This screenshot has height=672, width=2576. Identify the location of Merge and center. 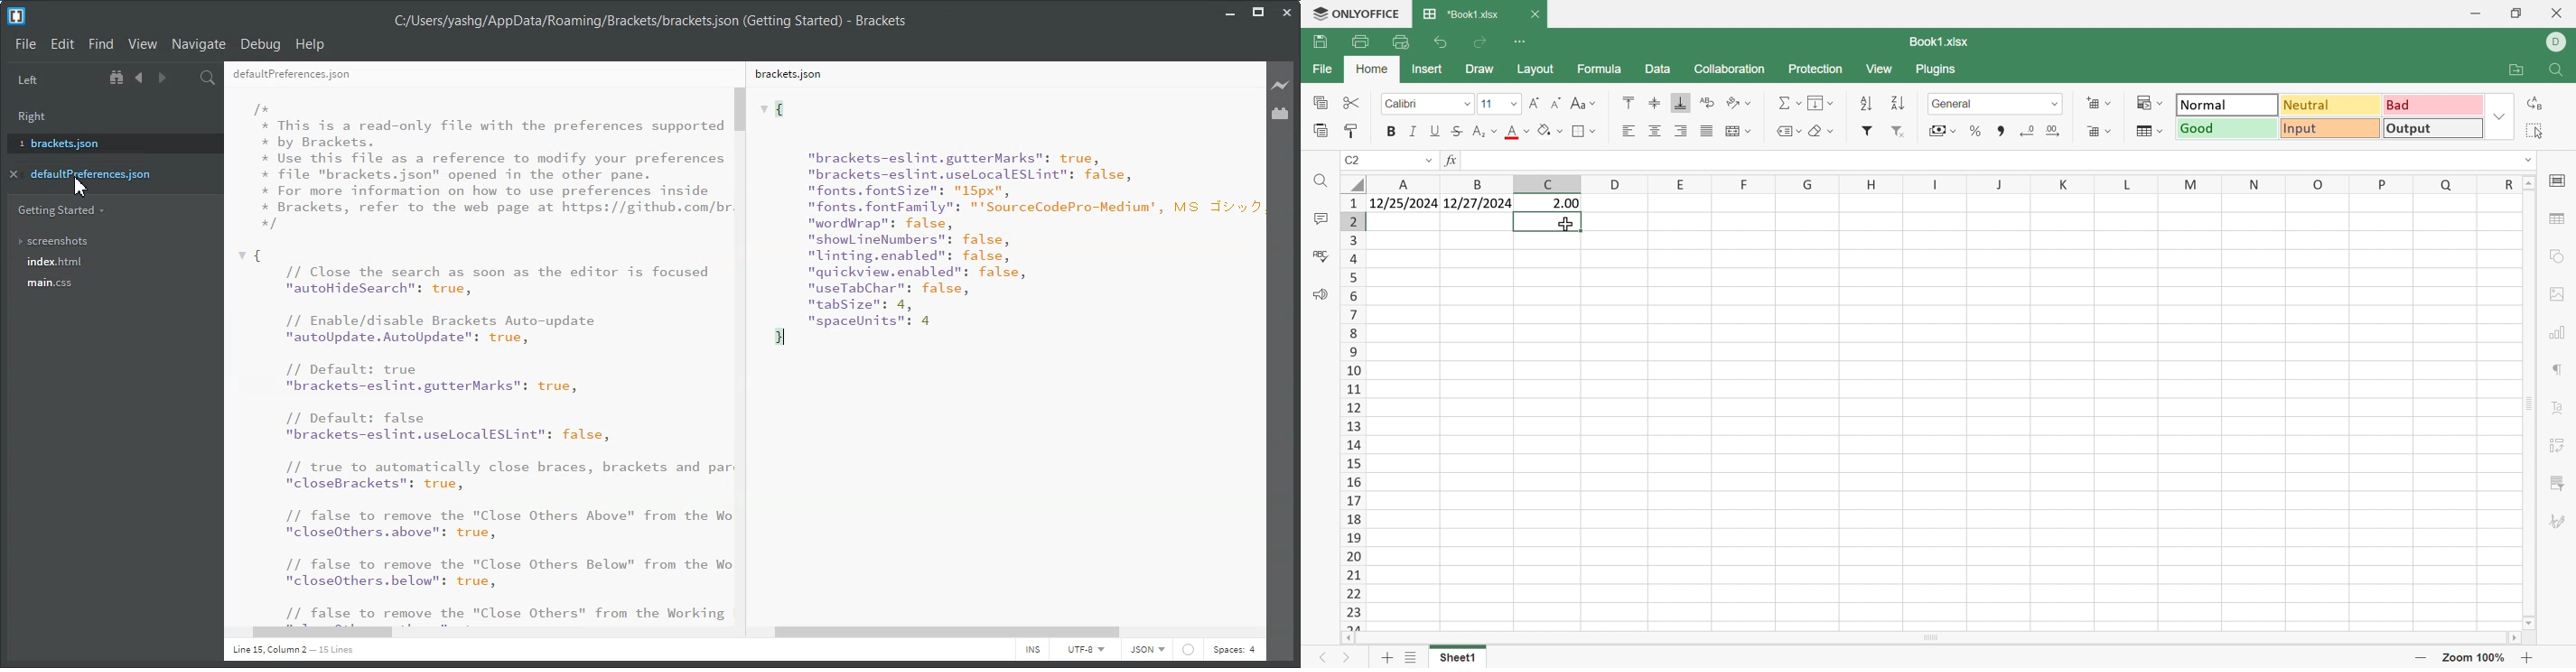
(1740, 131).